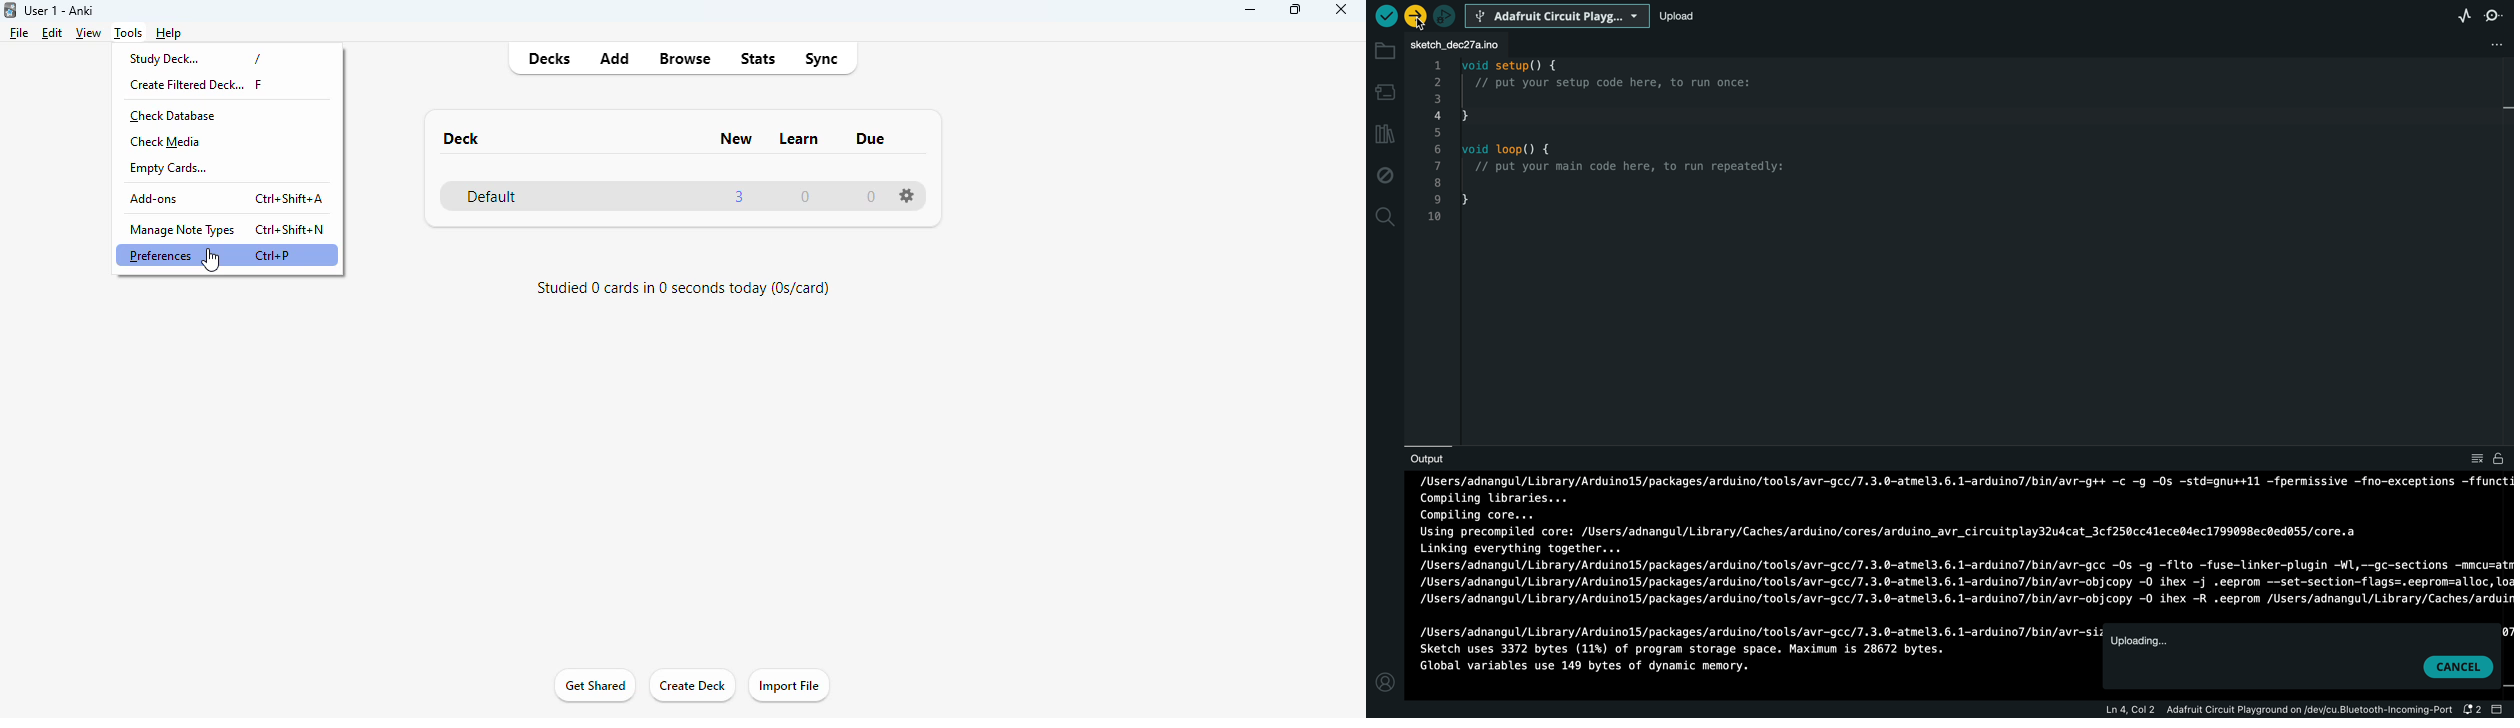  I want to click on User 1 - Anki, so click(61, 10).